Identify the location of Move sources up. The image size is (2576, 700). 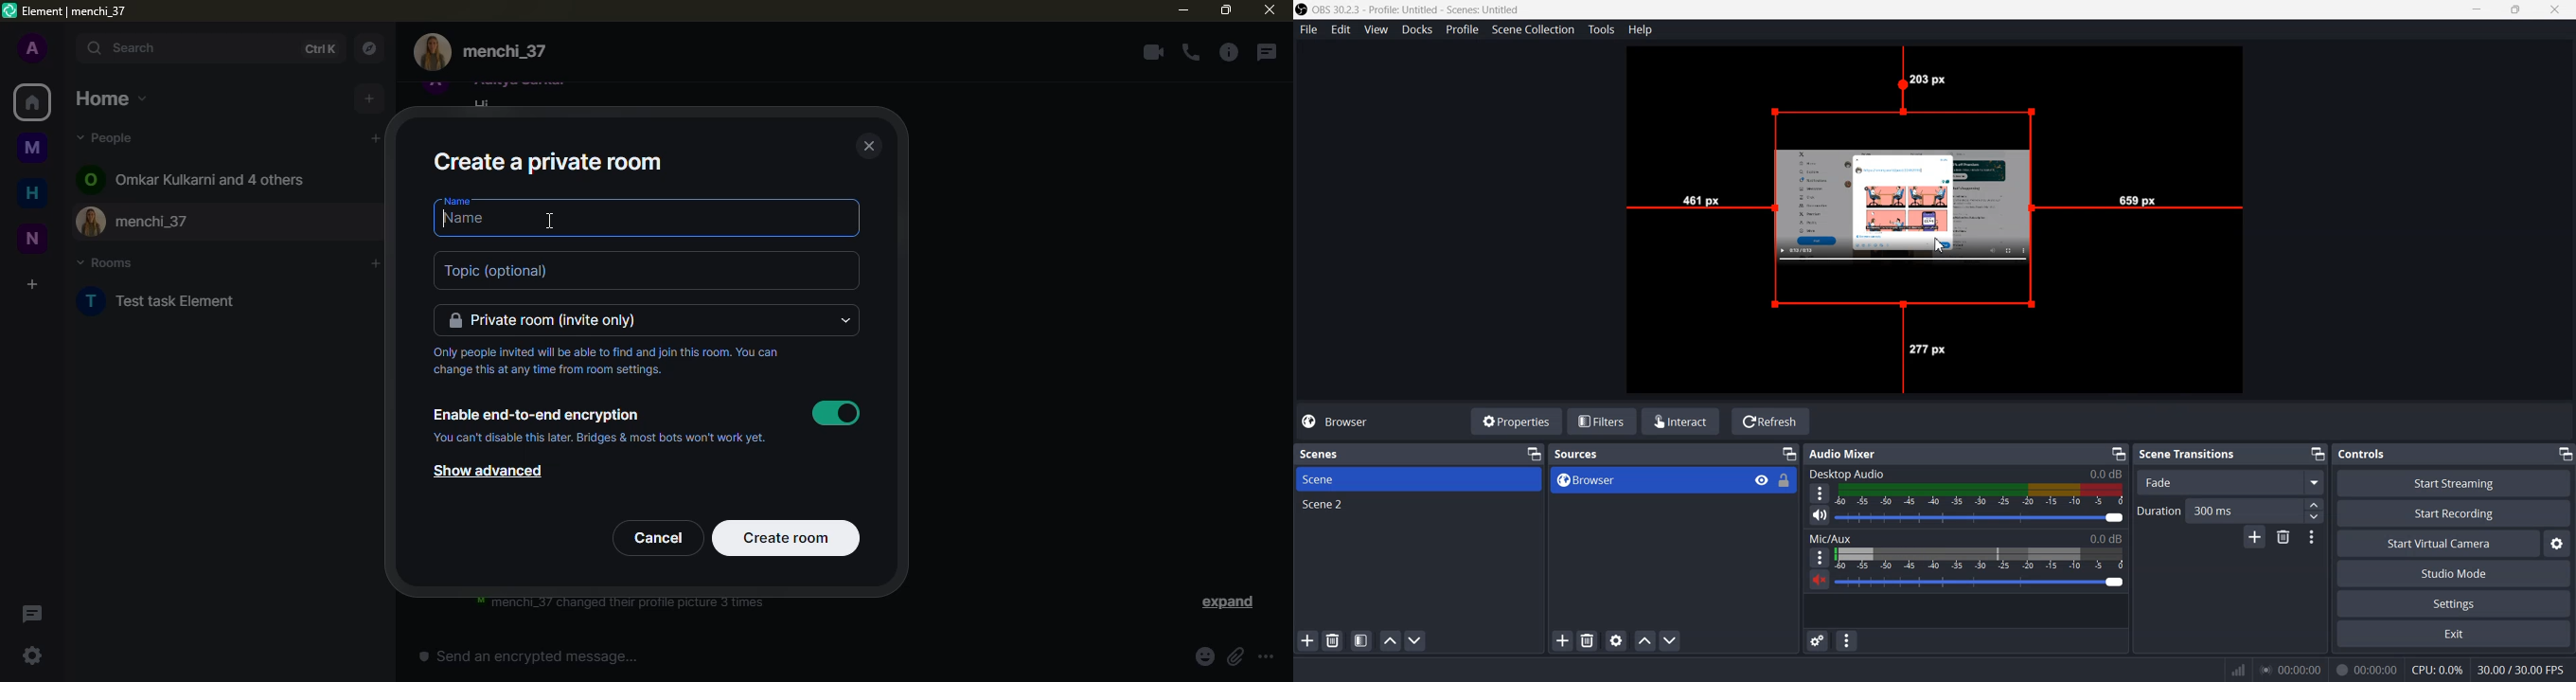
(1644, 640).